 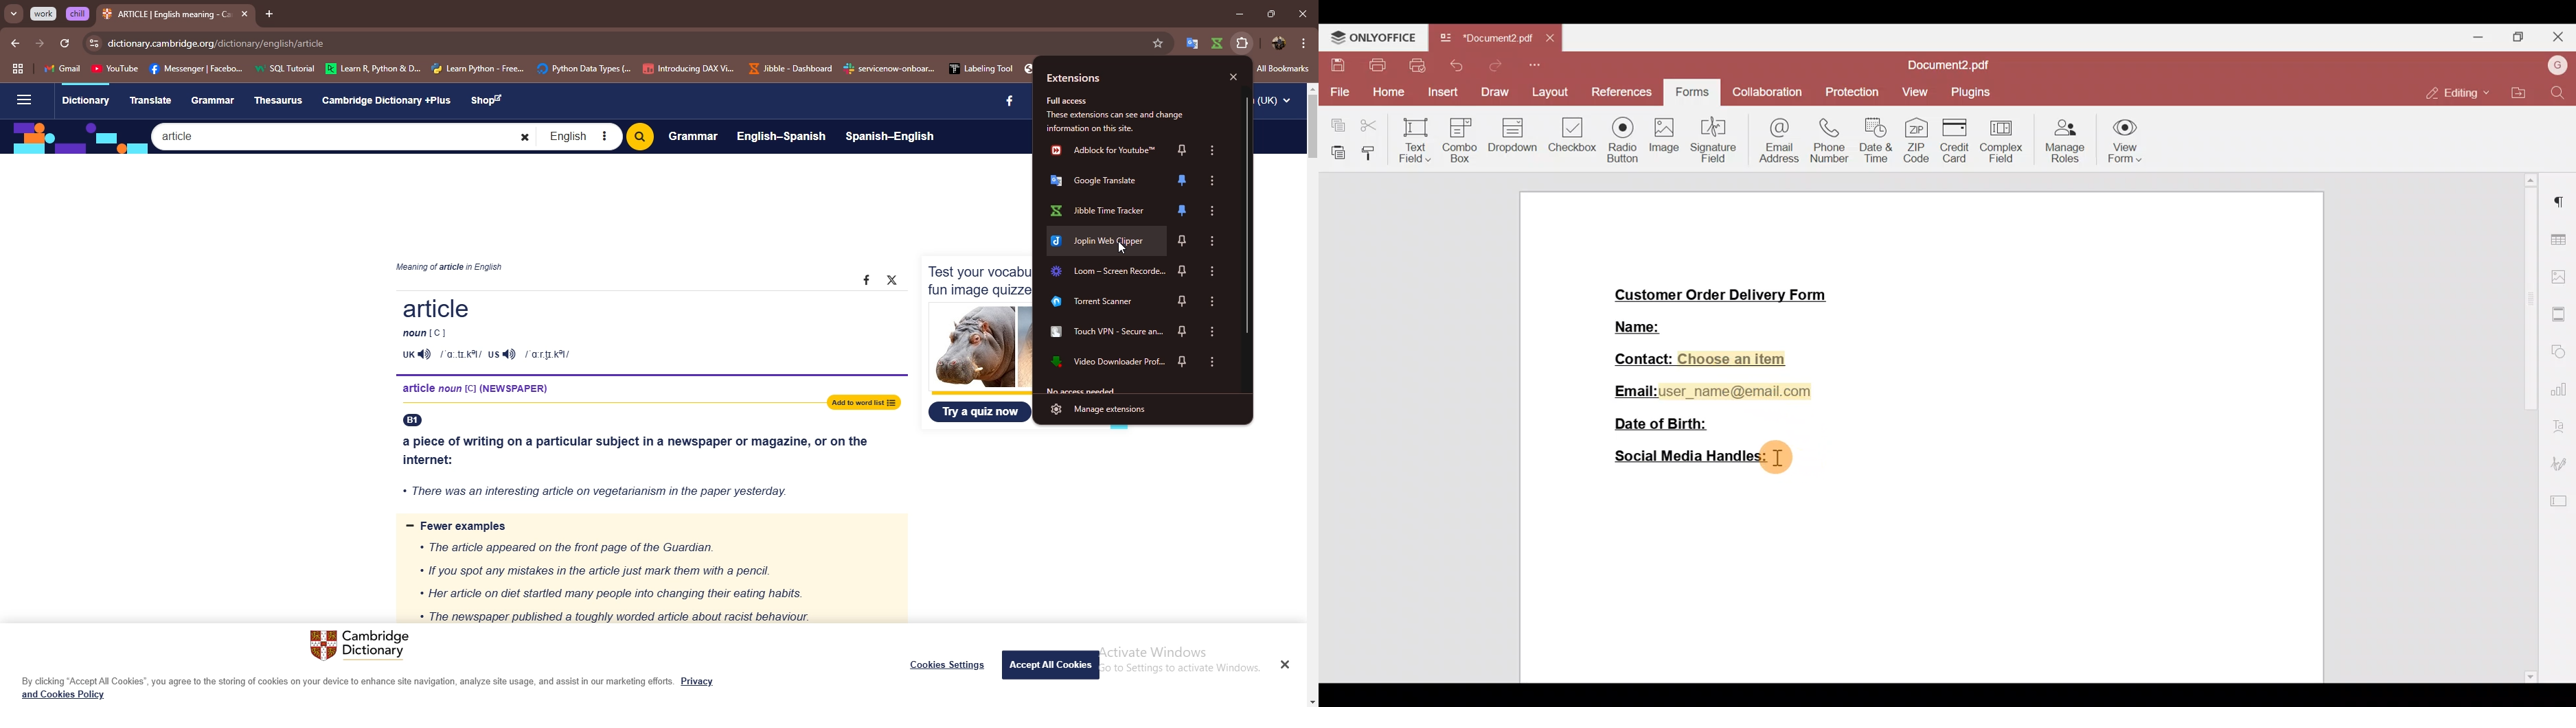 I want to click on refresh, so click(x=64, y=44).